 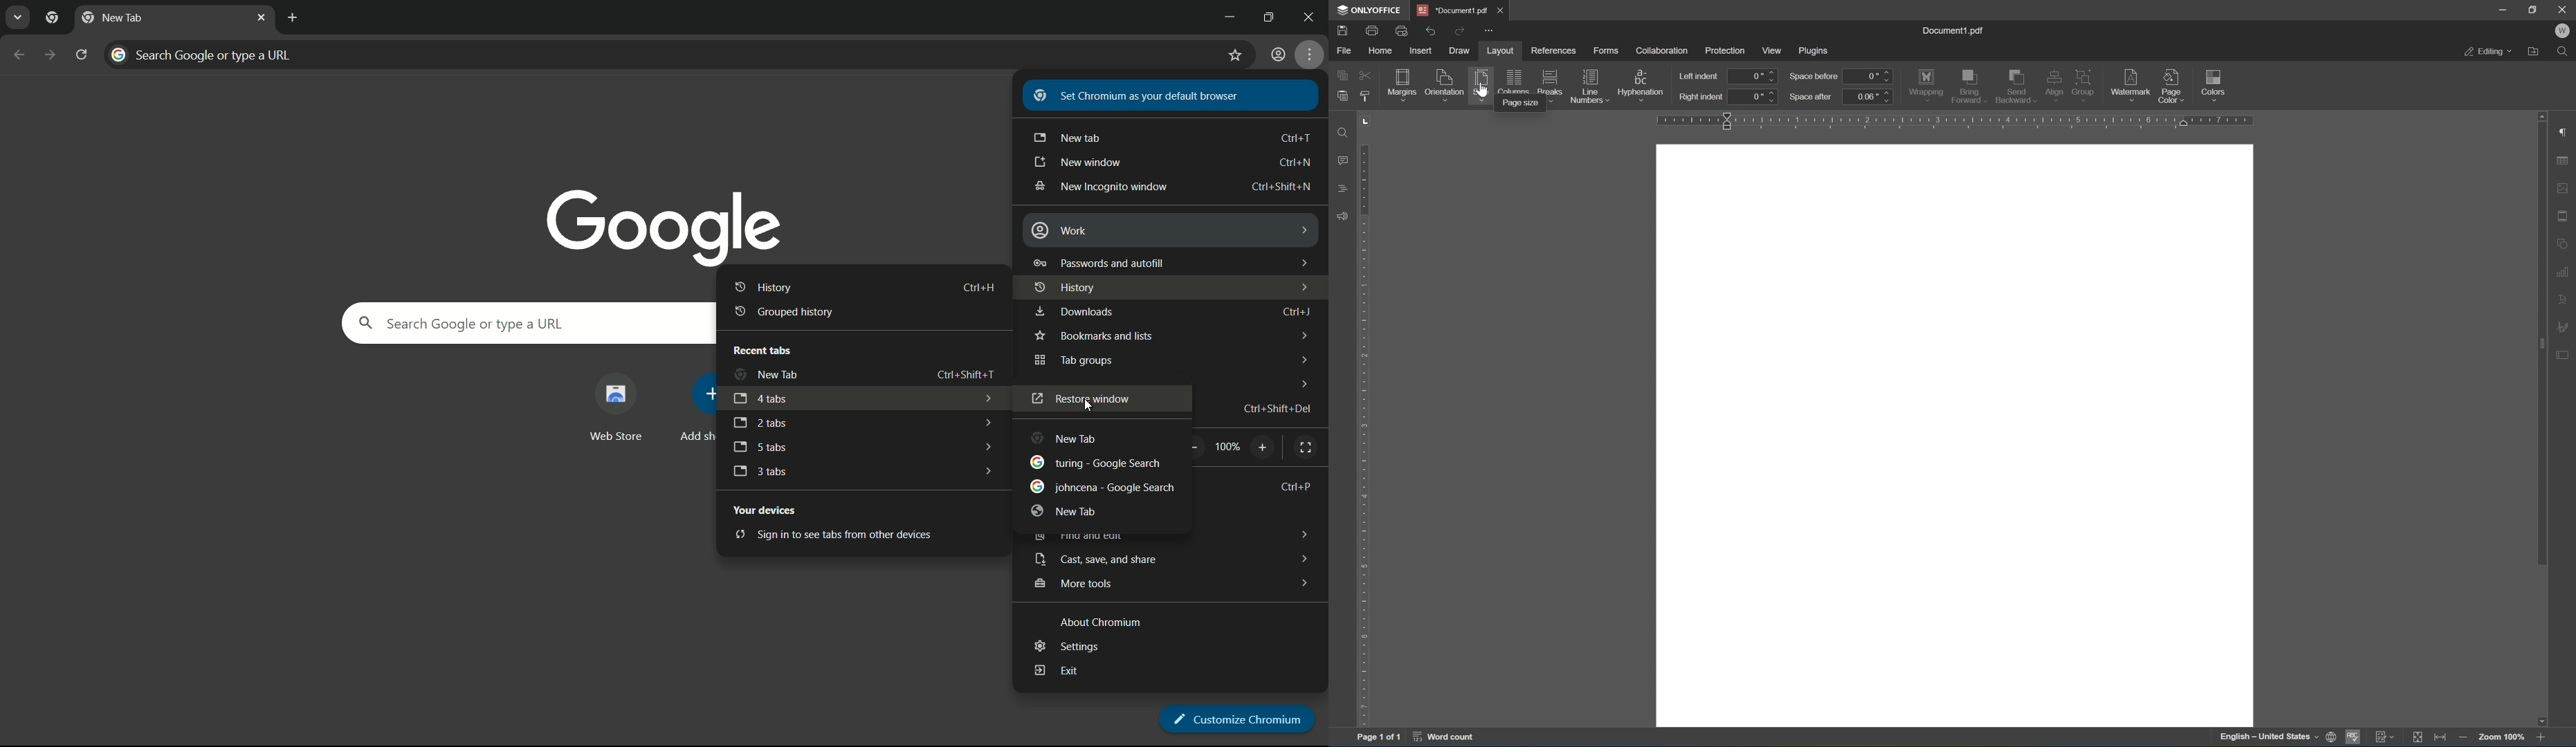 I want to click on align, so click(x=2055, y=85).